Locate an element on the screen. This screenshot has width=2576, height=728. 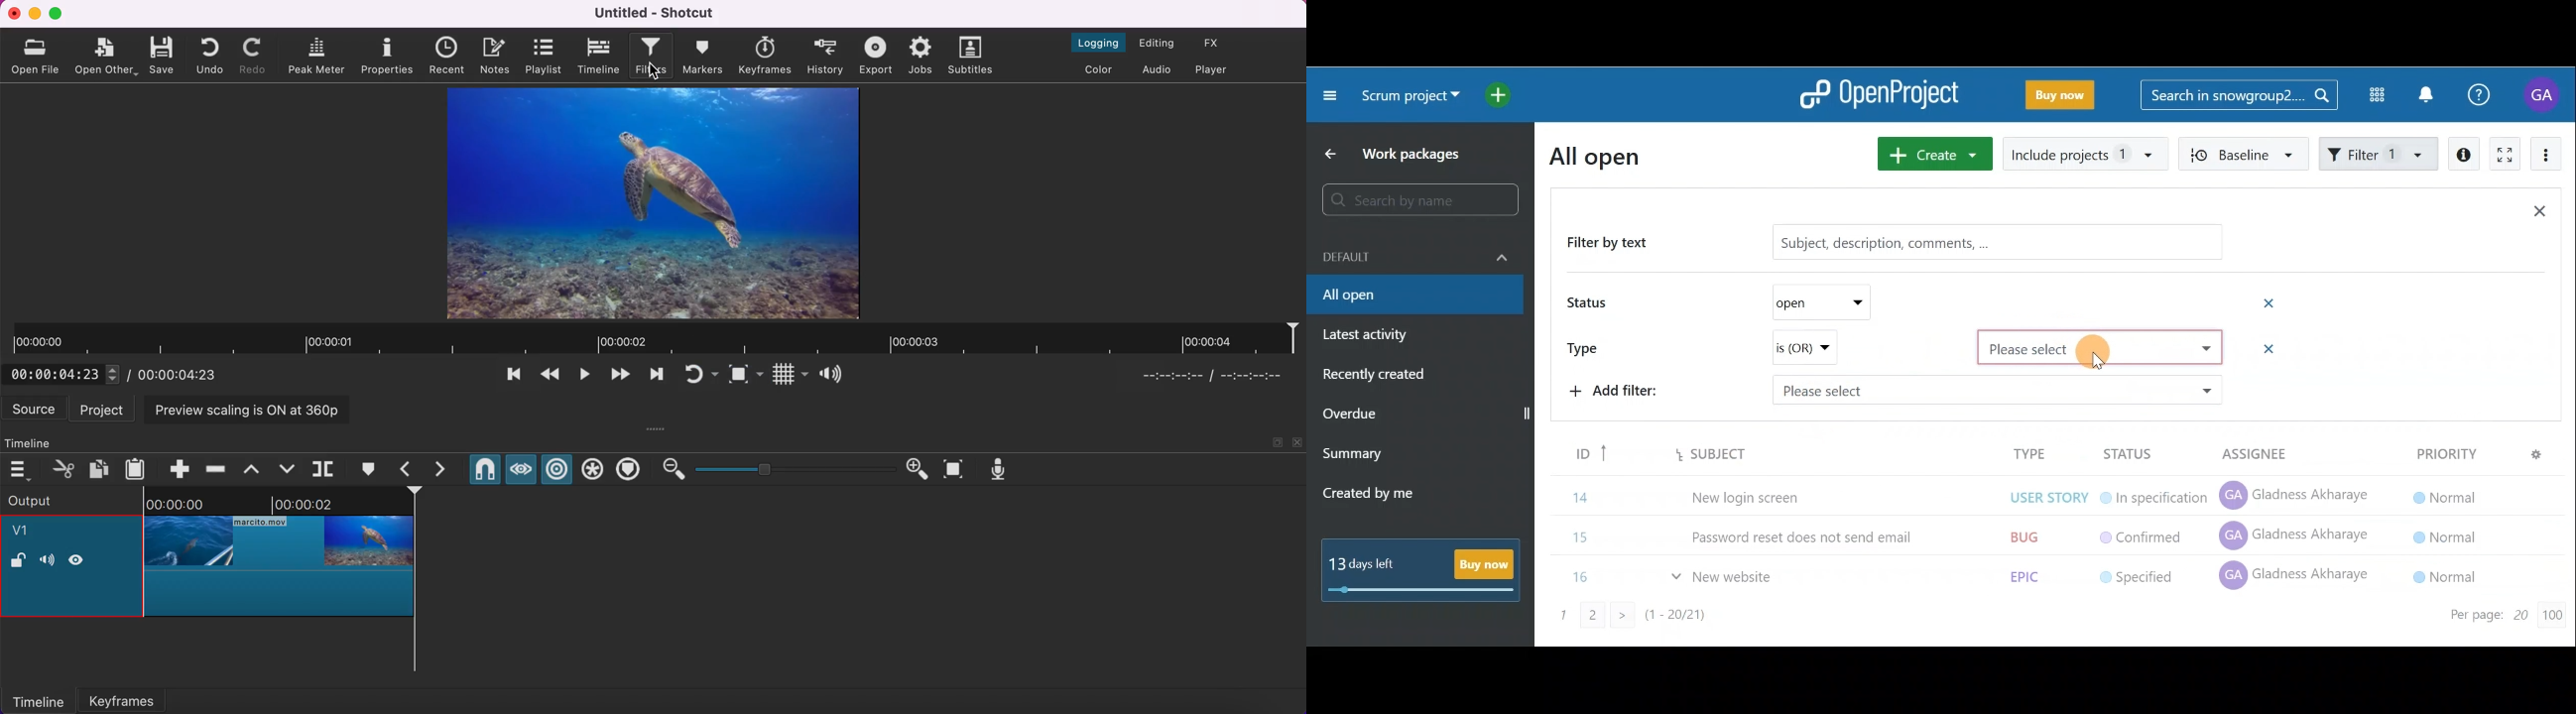
record audio is located at coordinates (997, 467).